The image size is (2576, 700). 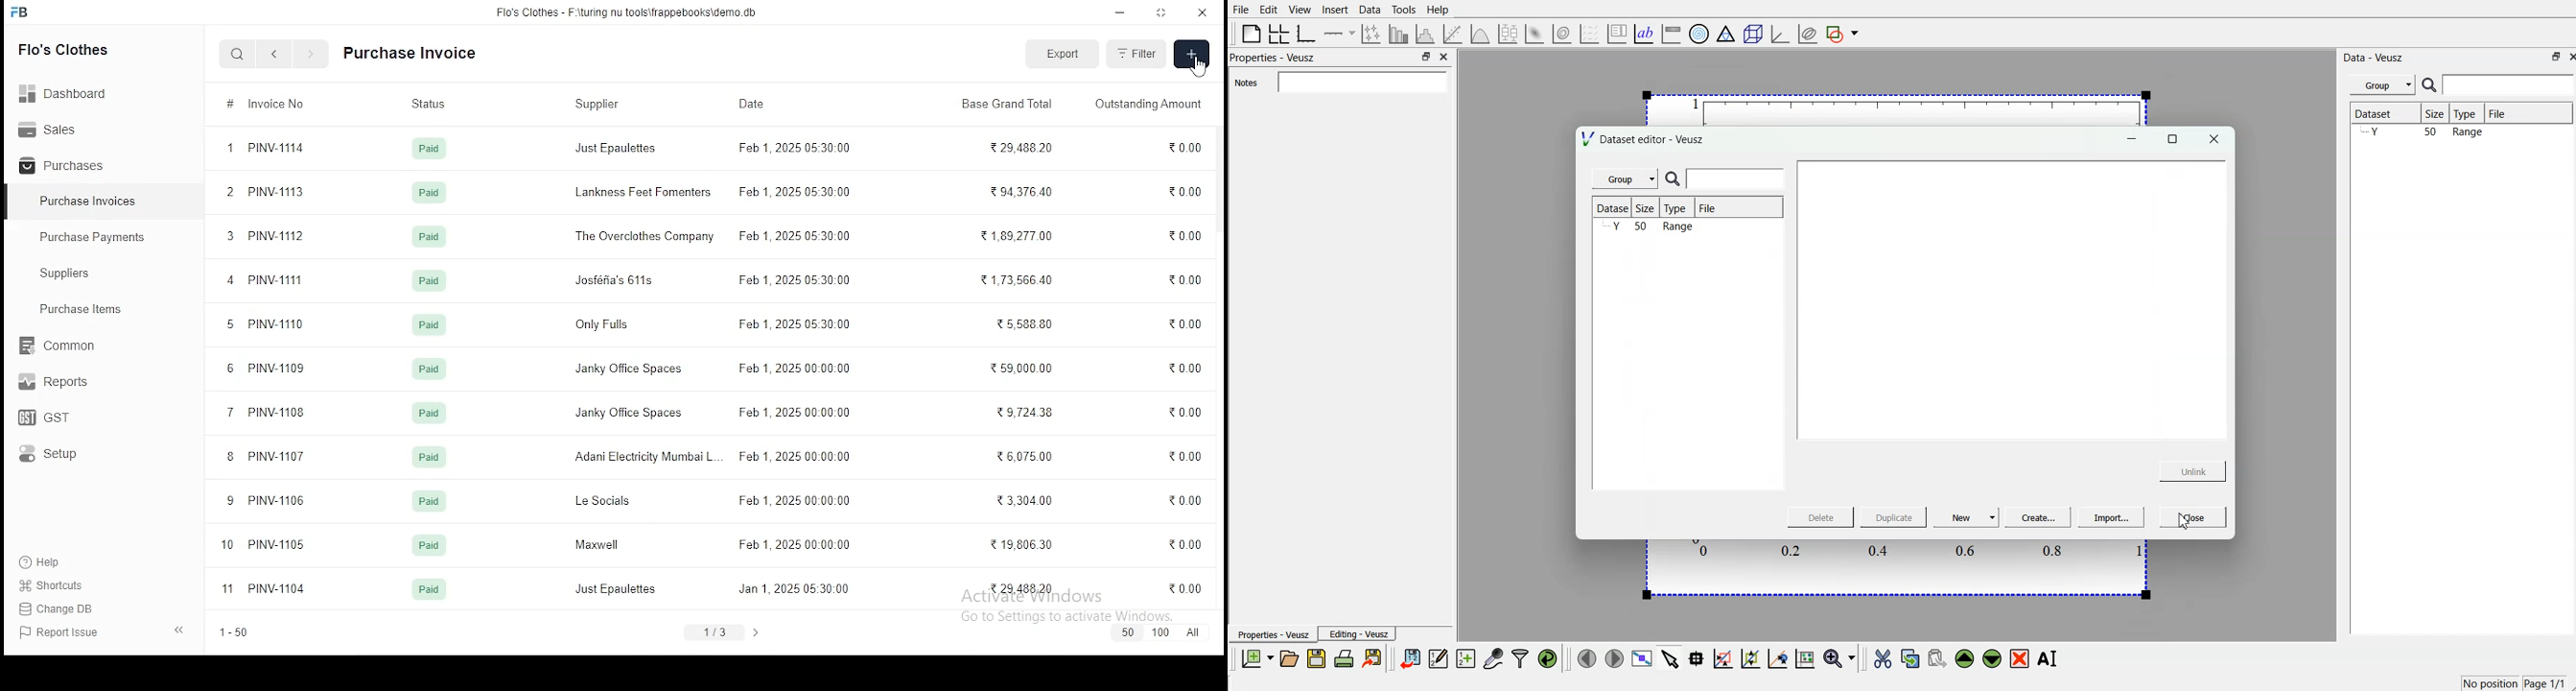 I want to click on paid, so click(x=429, y=458).